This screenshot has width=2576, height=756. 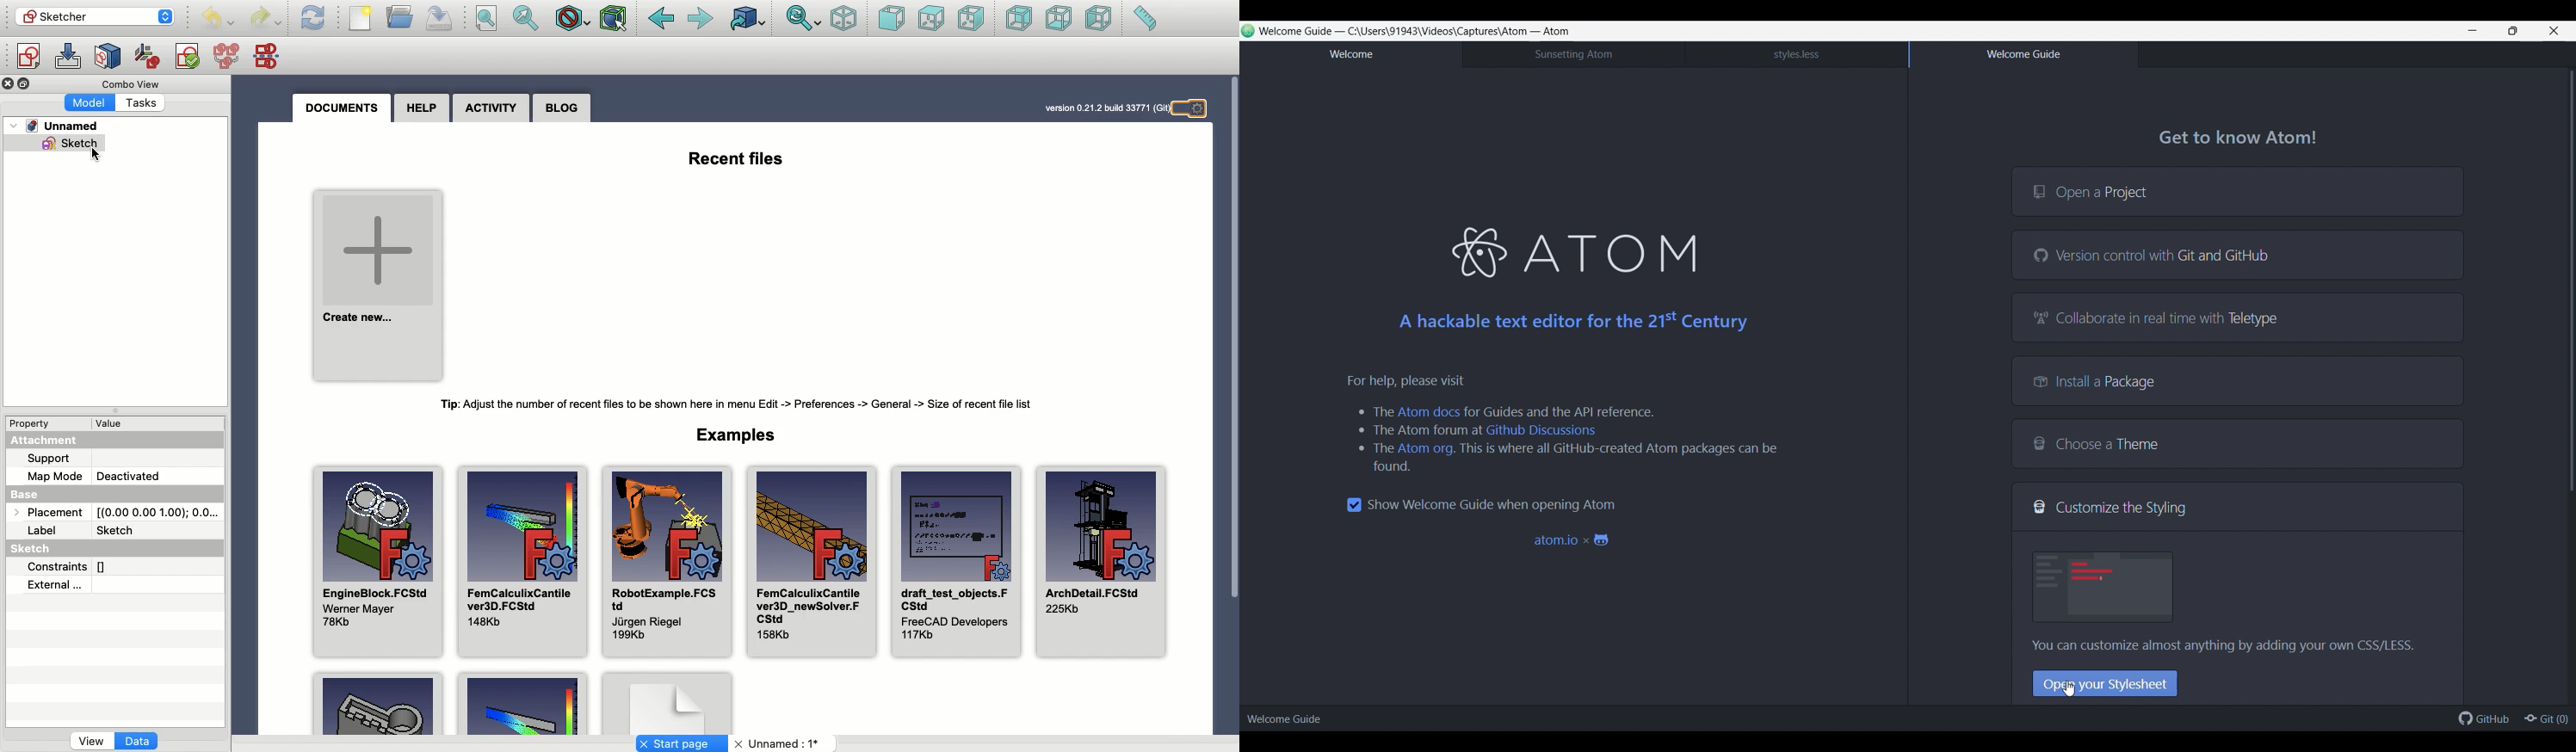 What do you see at coordinates (955, 559) in the screenshot?
I see `draft_test_objects` at bounding box center [955, 559].